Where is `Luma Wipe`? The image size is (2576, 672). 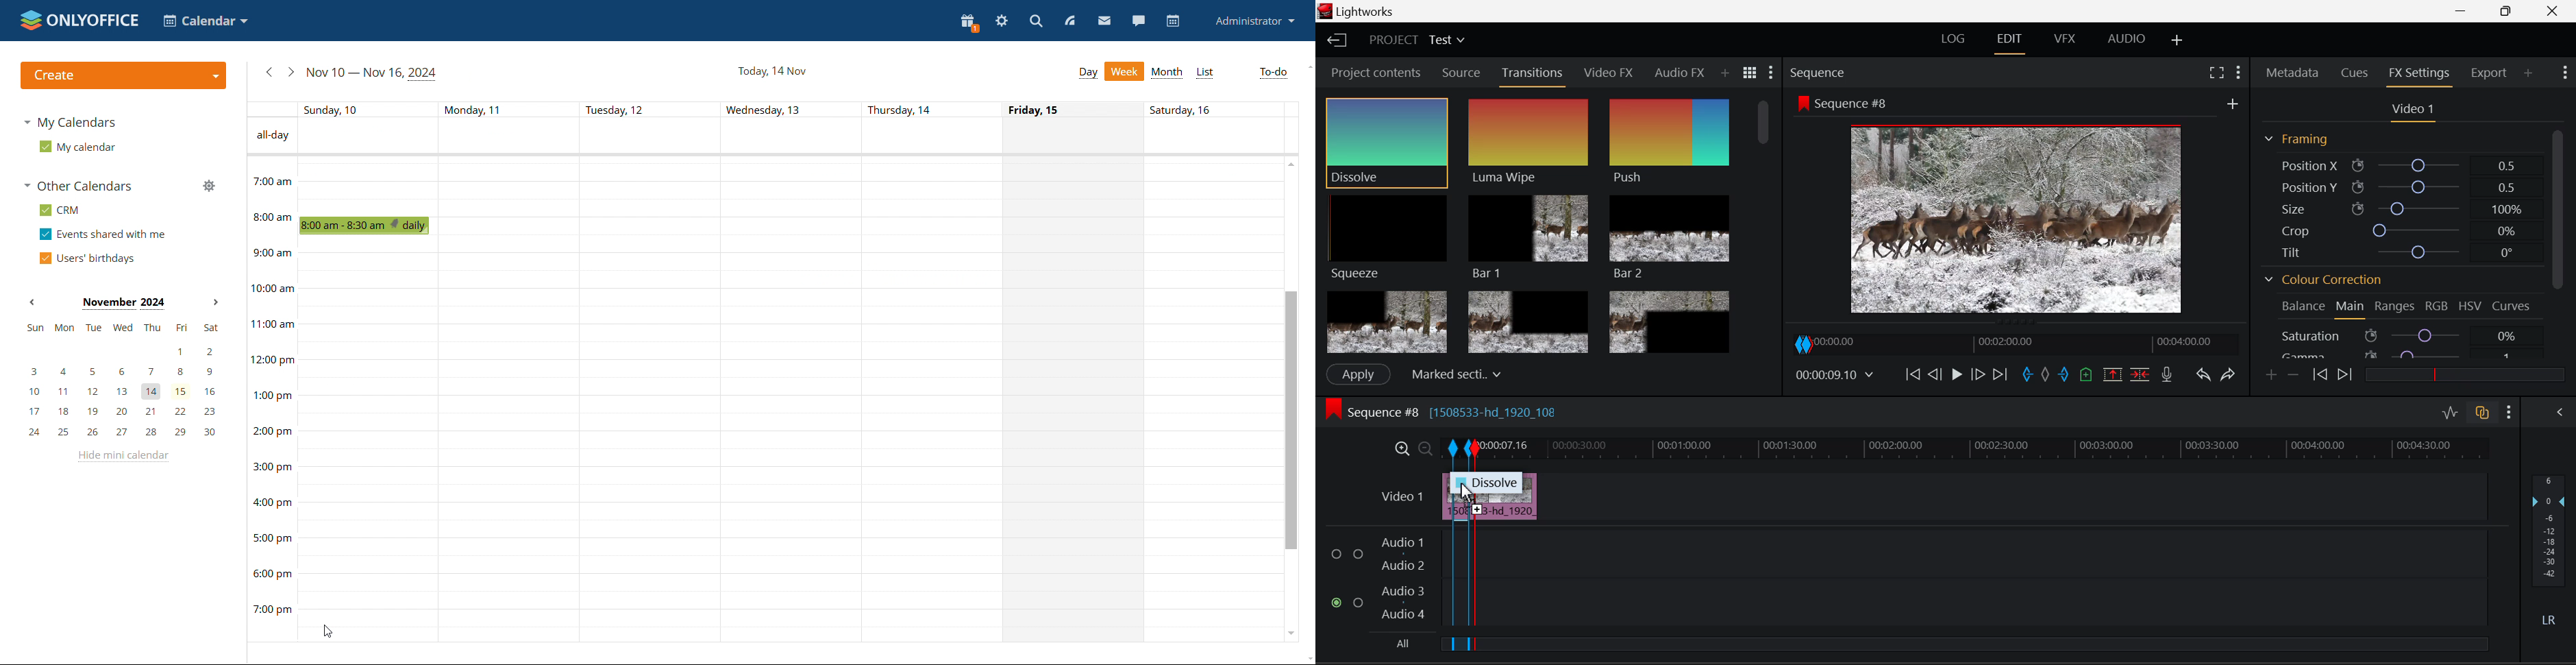
Luma Wipe is located at coordinates (1529, 142).